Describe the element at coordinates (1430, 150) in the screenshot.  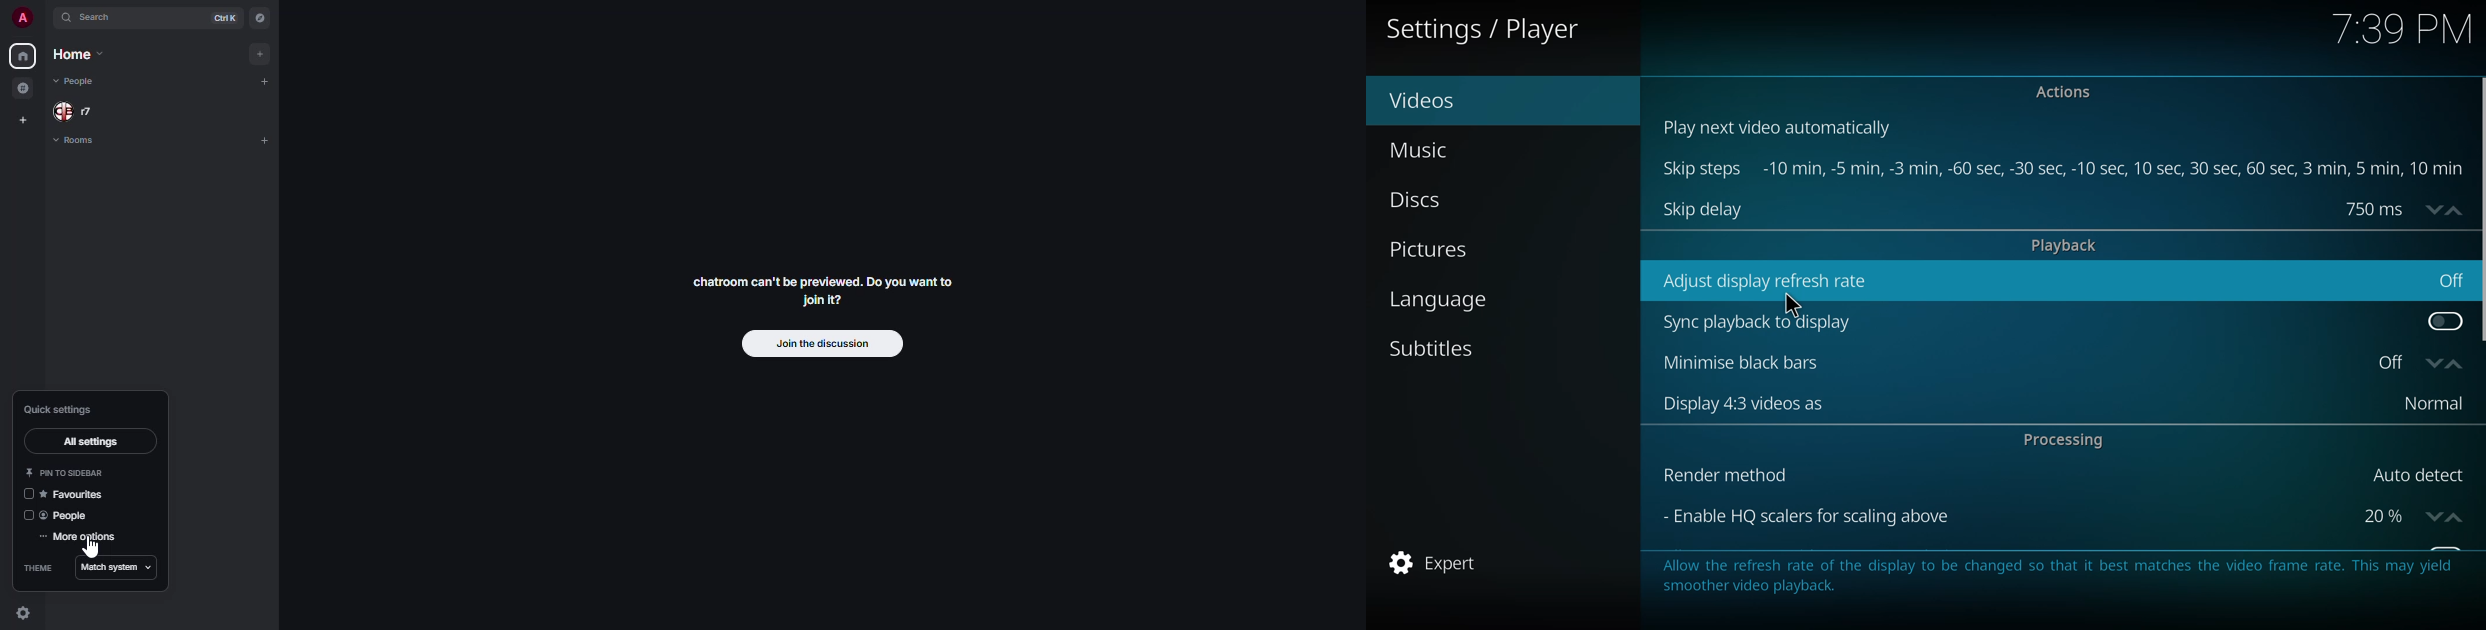
I see `music` at that location.